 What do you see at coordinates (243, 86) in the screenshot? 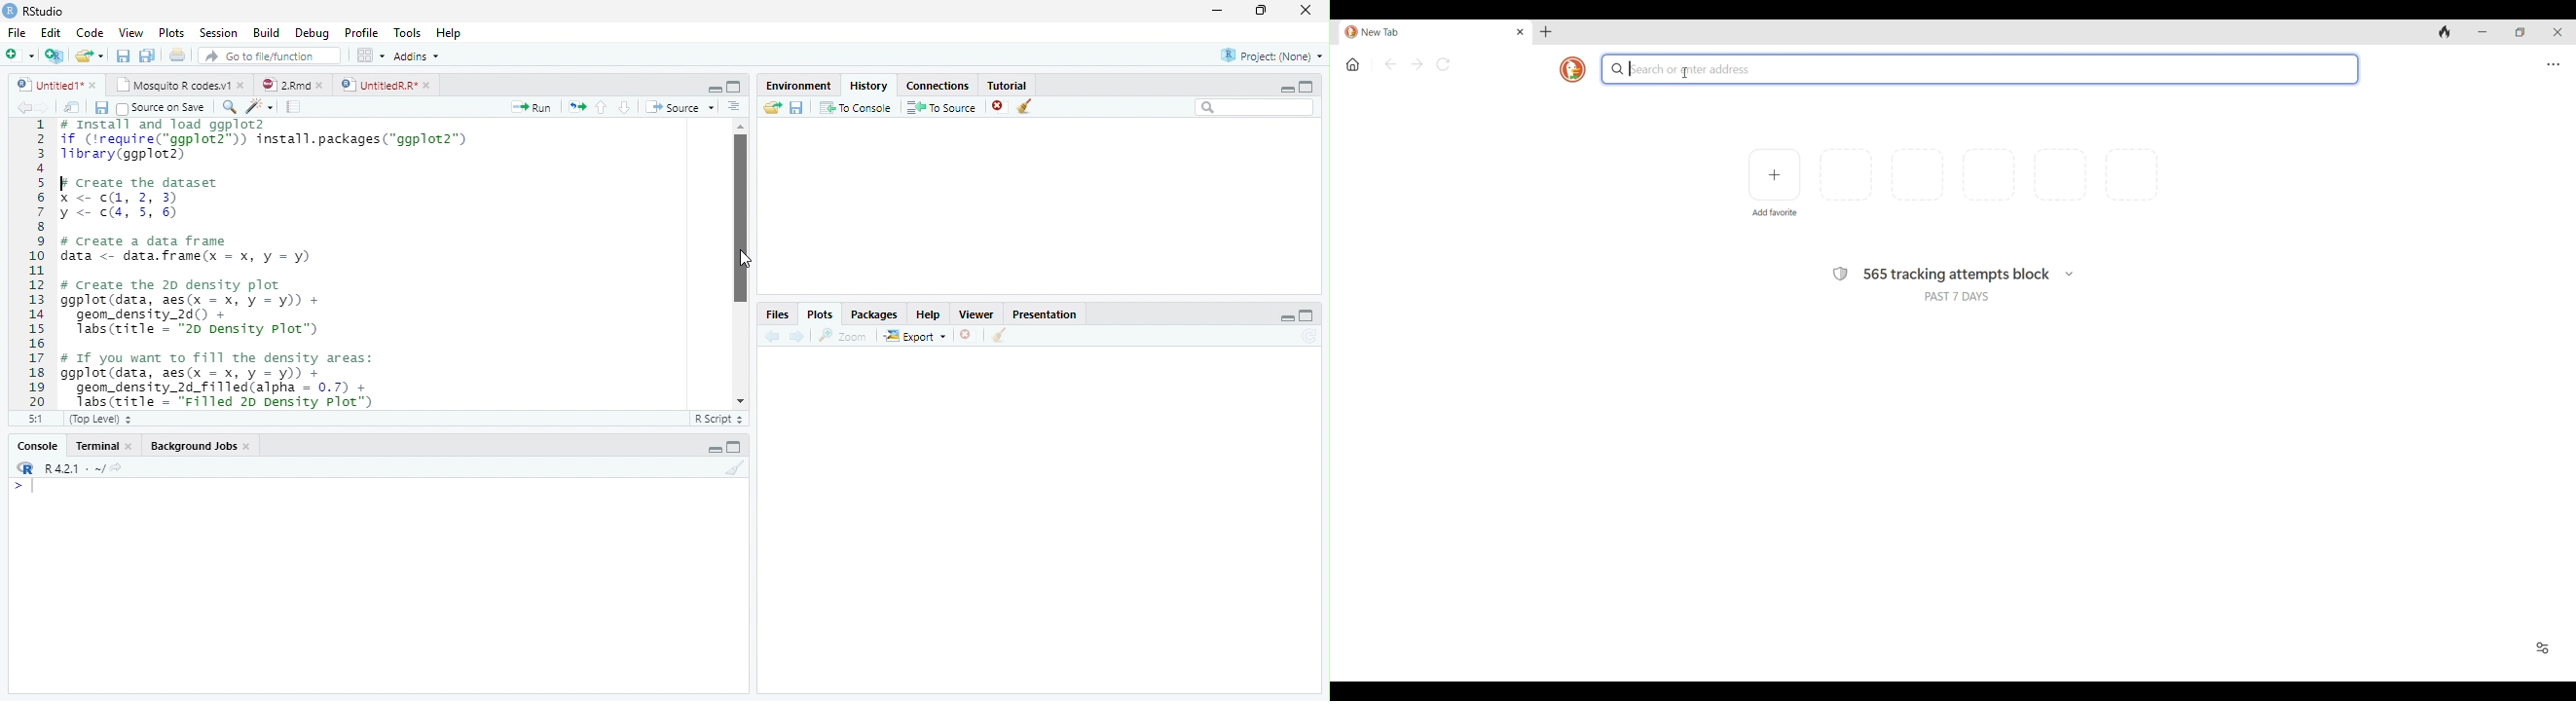
I see `close` at bounding box center [243, 86].